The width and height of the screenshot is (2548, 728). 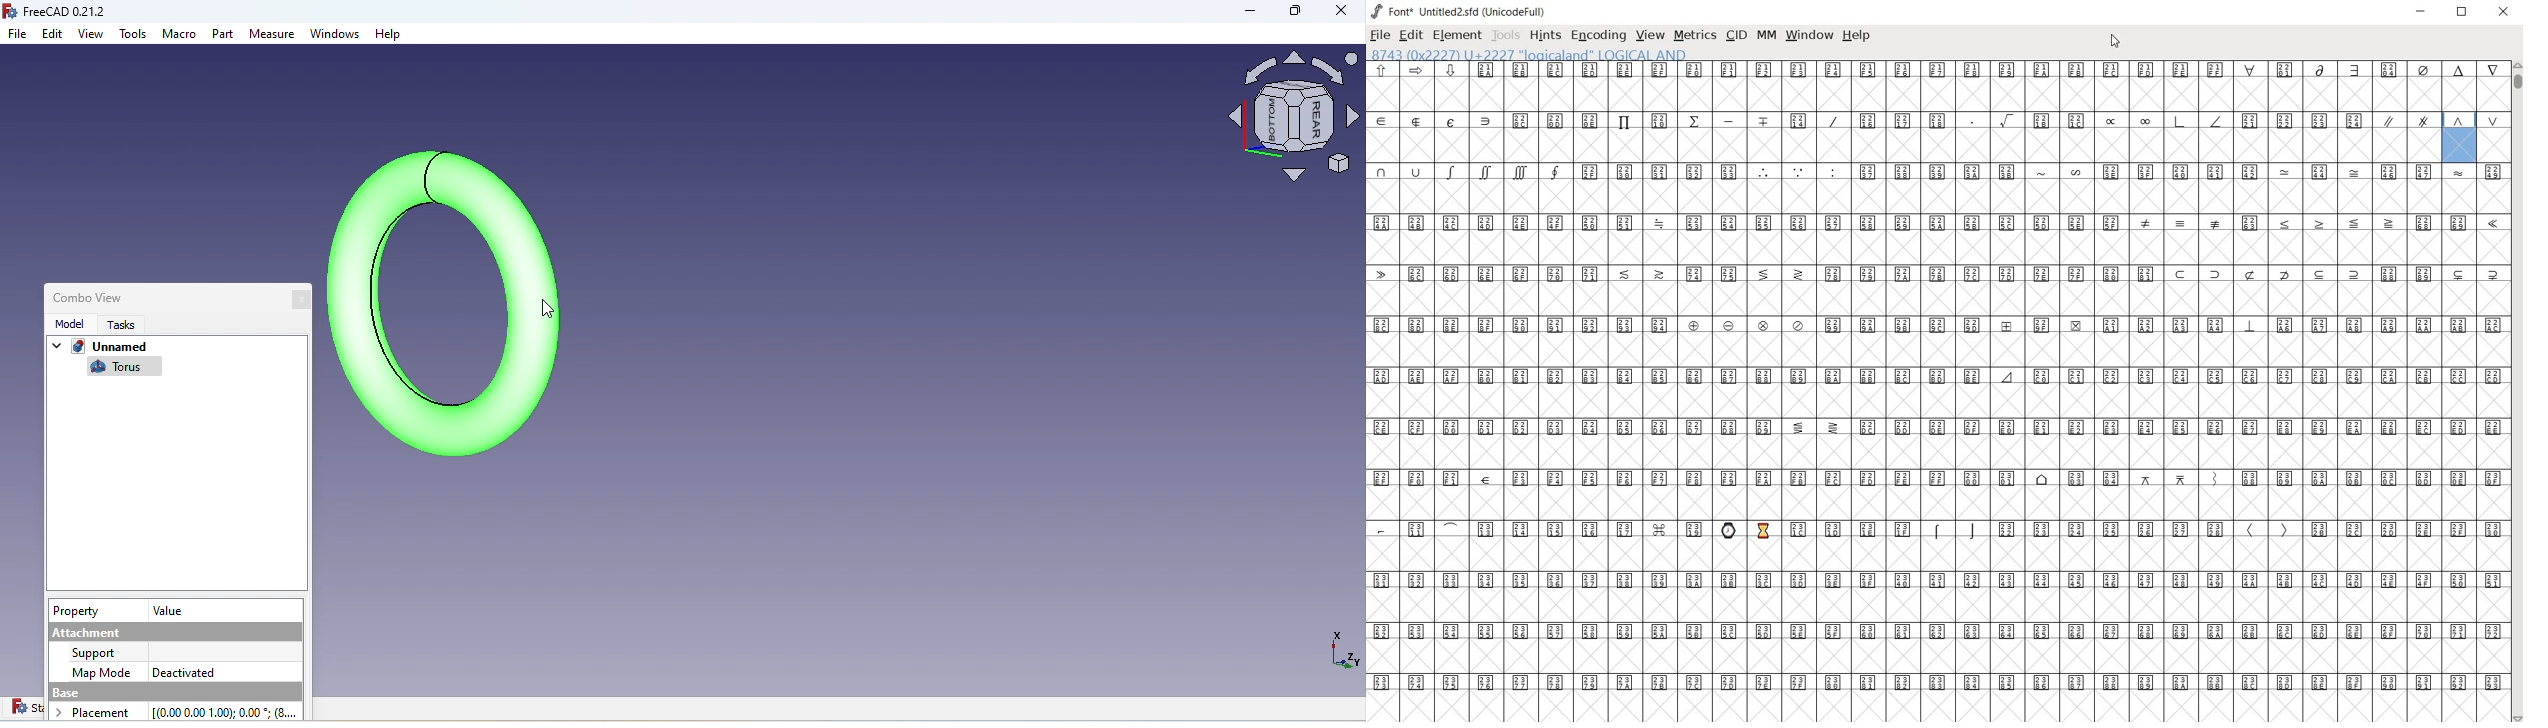 What do you see at coordinates (304, 301) in the screenshot?
I see `Close` at bounding box center [304, 301].